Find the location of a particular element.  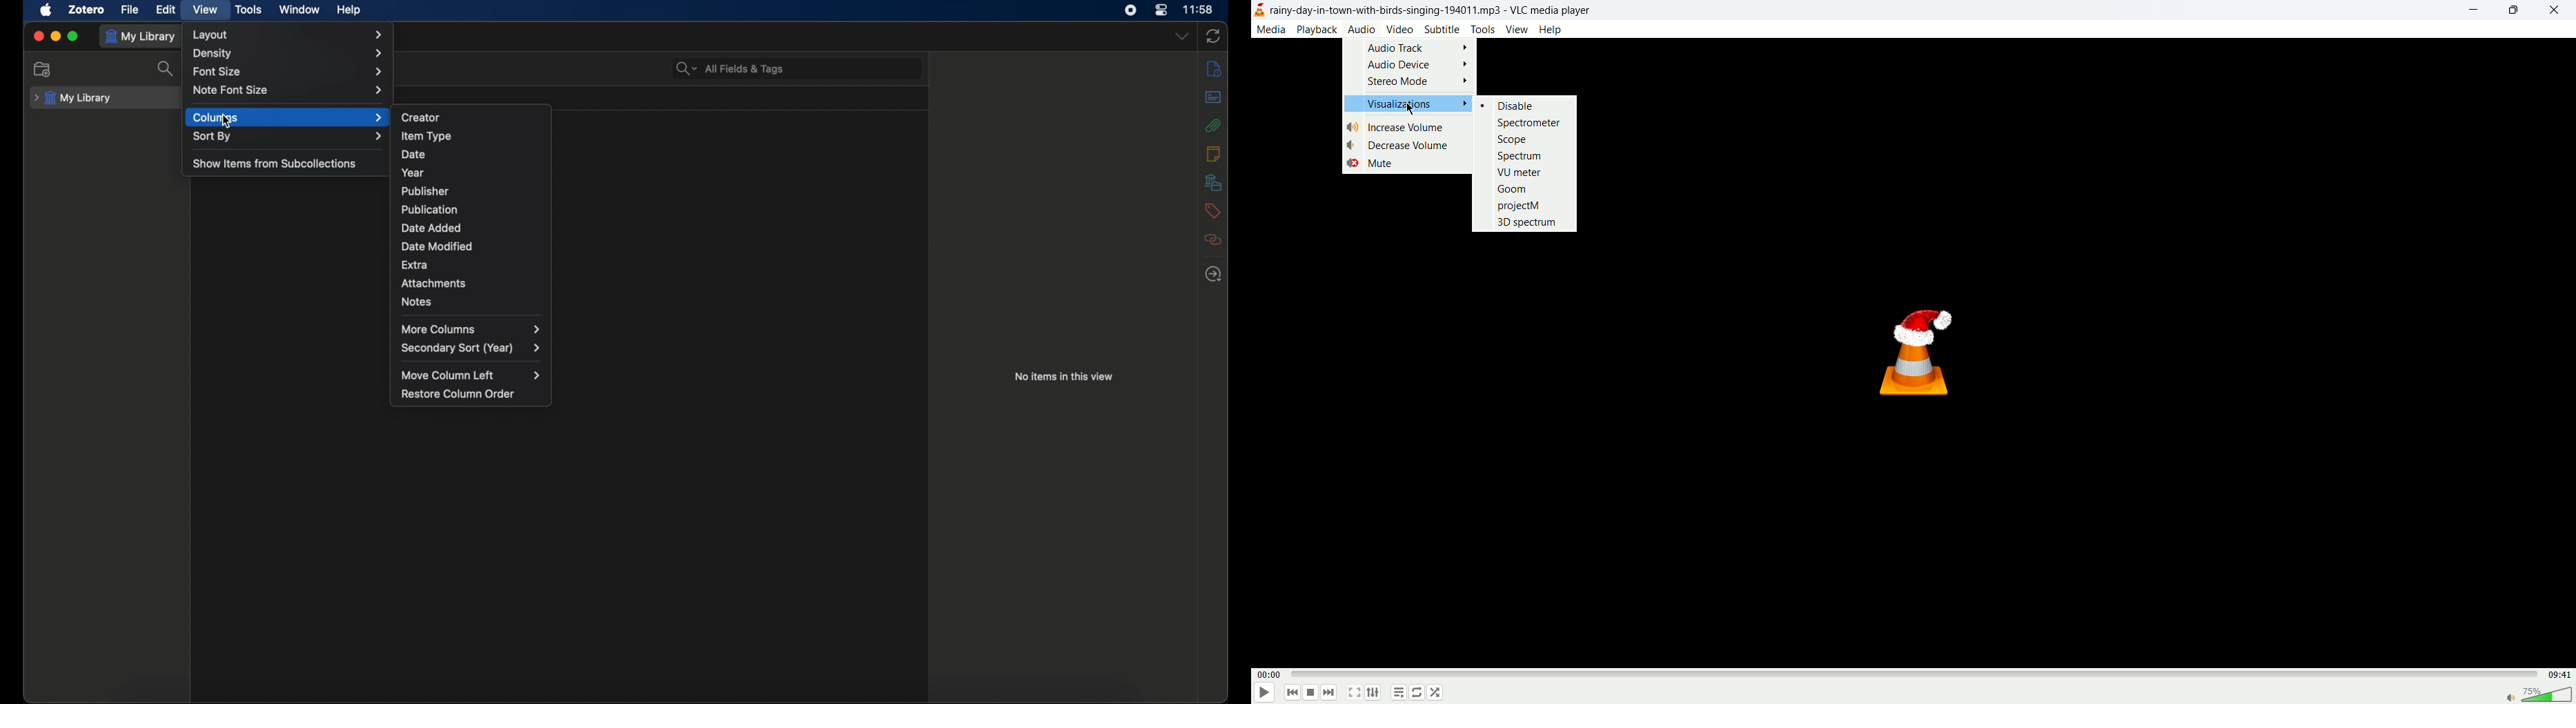

dropdown is located at coordinates (1182, 36).